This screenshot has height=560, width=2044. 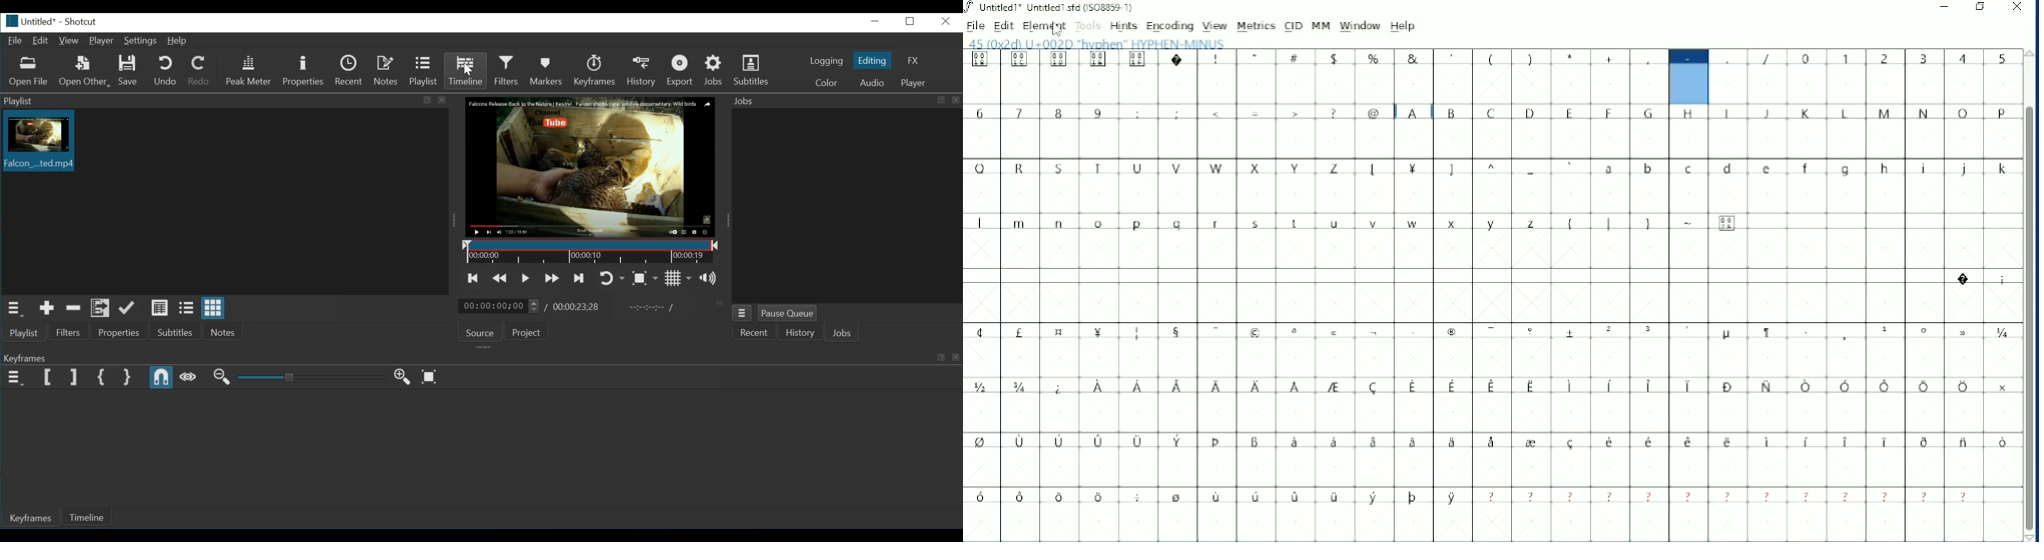 I want to click on Set First Simple keyframe, so click(x=103, y=378).